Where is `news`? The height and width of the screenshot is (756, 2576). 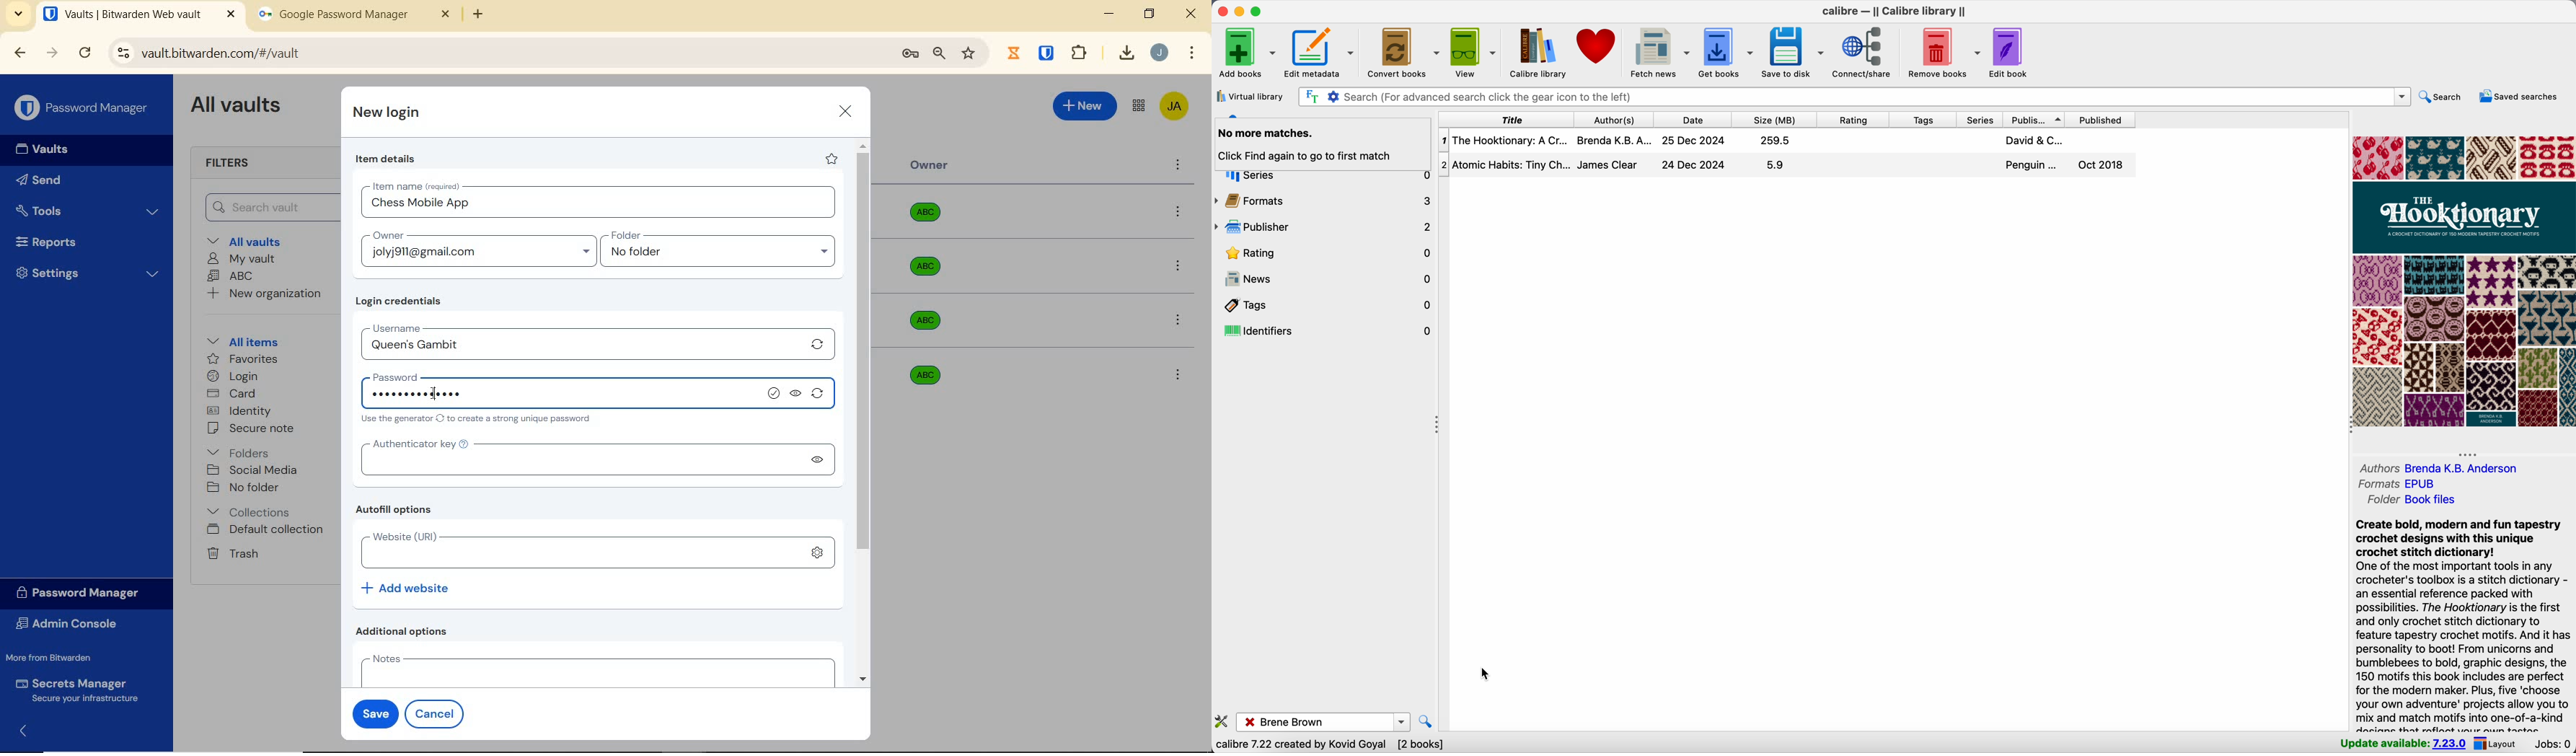 news is located at coordinates (1324, 277).